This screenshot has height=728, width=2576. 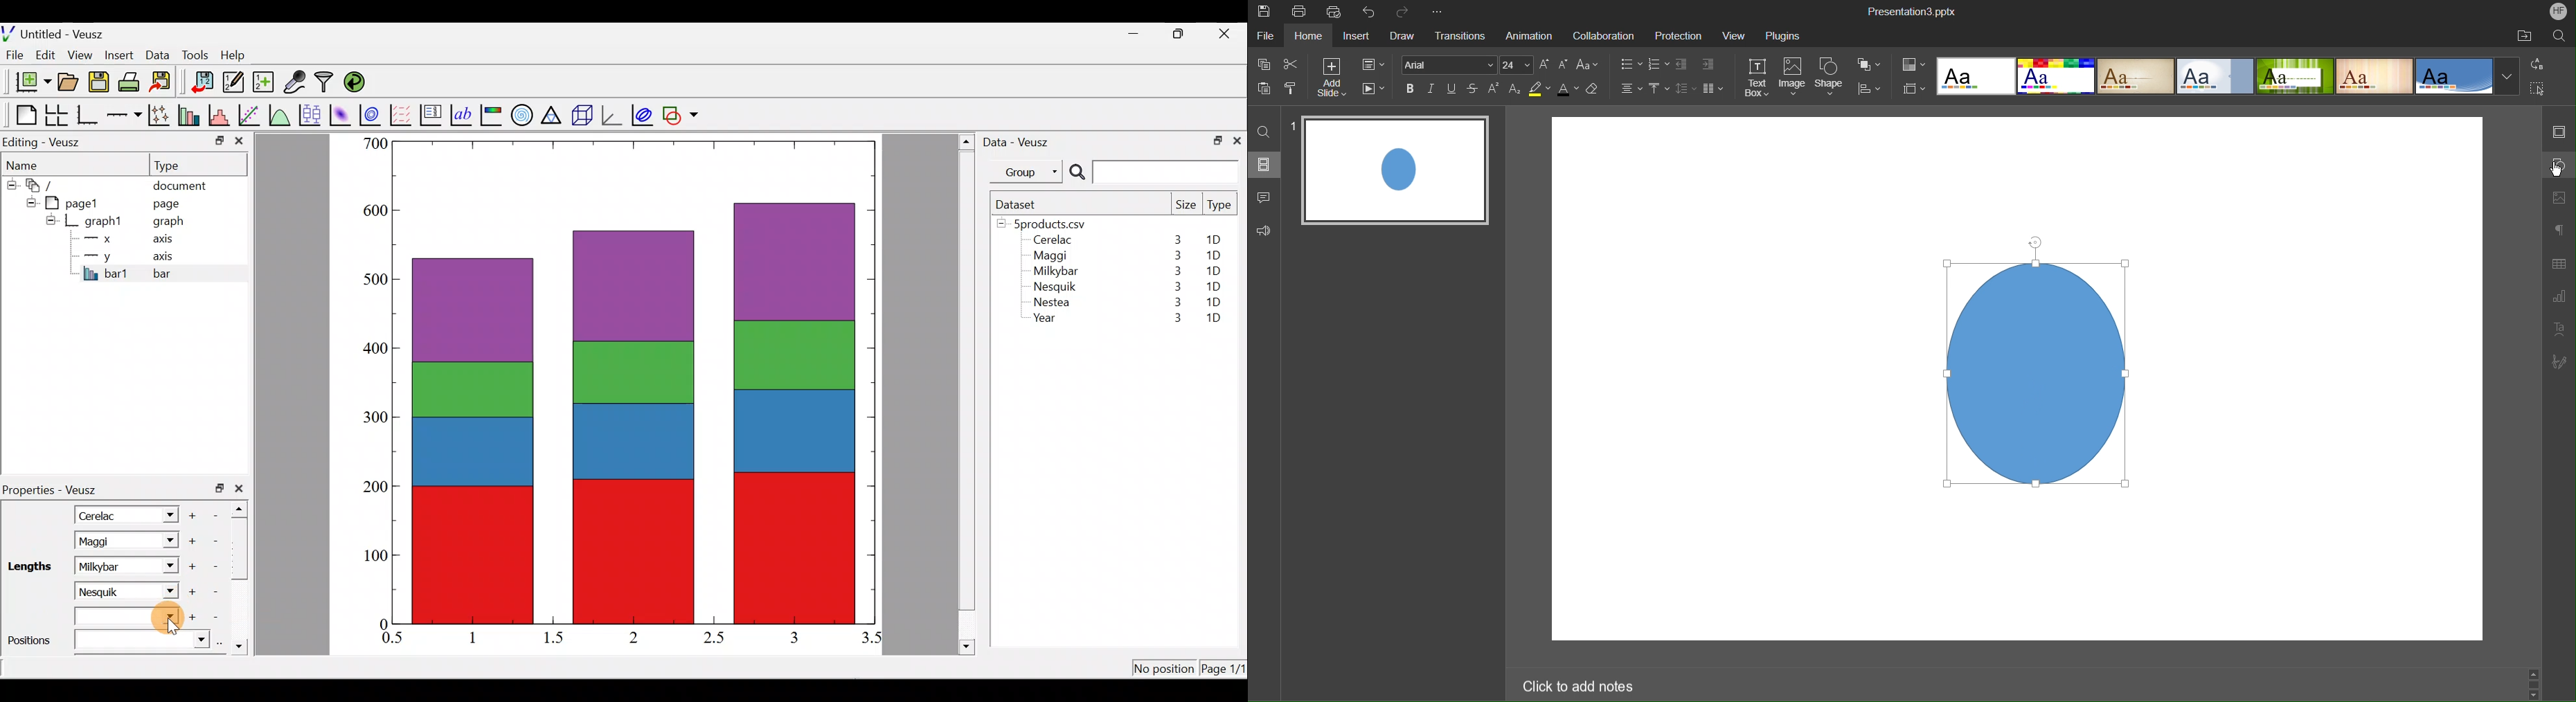 What do you see at coordinates (31, 566) in the screenshot?
I see `Lengths` at bounding box center [31, 566].